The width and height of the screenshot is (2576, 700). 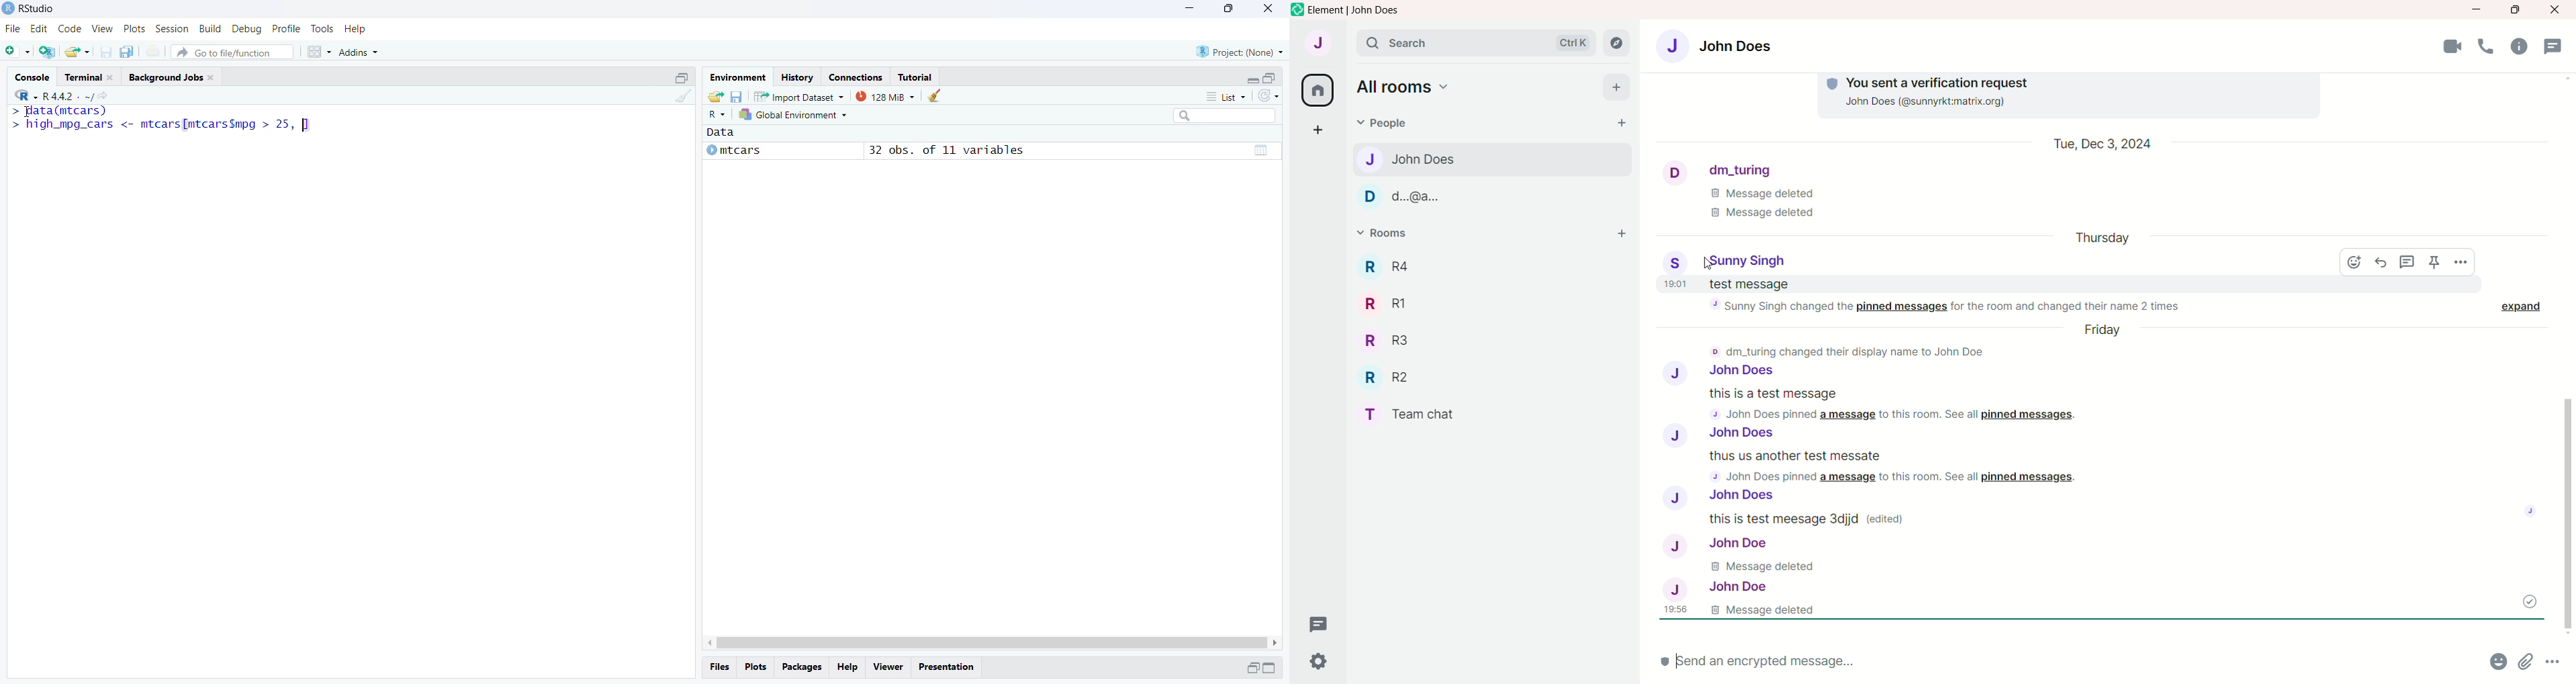 What do you see at coordinates (2476, 8) in the screenshot?
I see `minimize` at bounding box center [2476, 8].